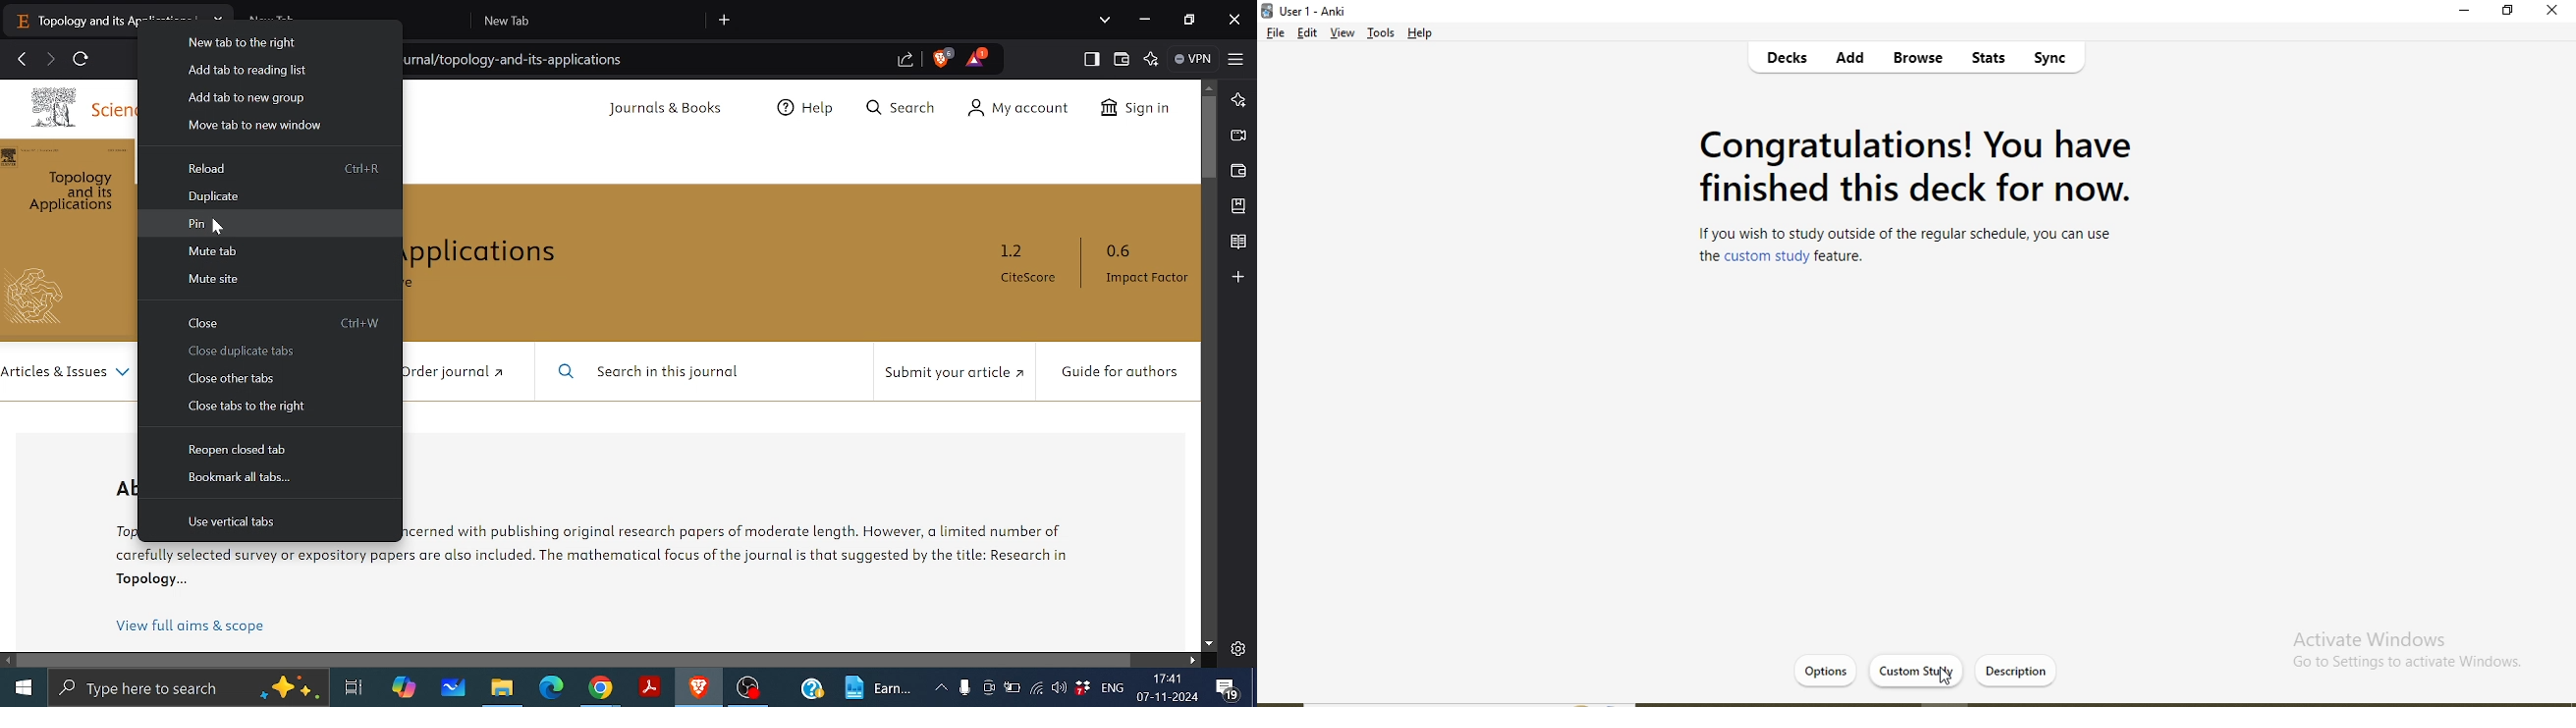 The height and width of the screenshot is (728, 2576). Describe the element at coordinates (1089, 58) in the screenshot. I see `Show sidebar` at that location.